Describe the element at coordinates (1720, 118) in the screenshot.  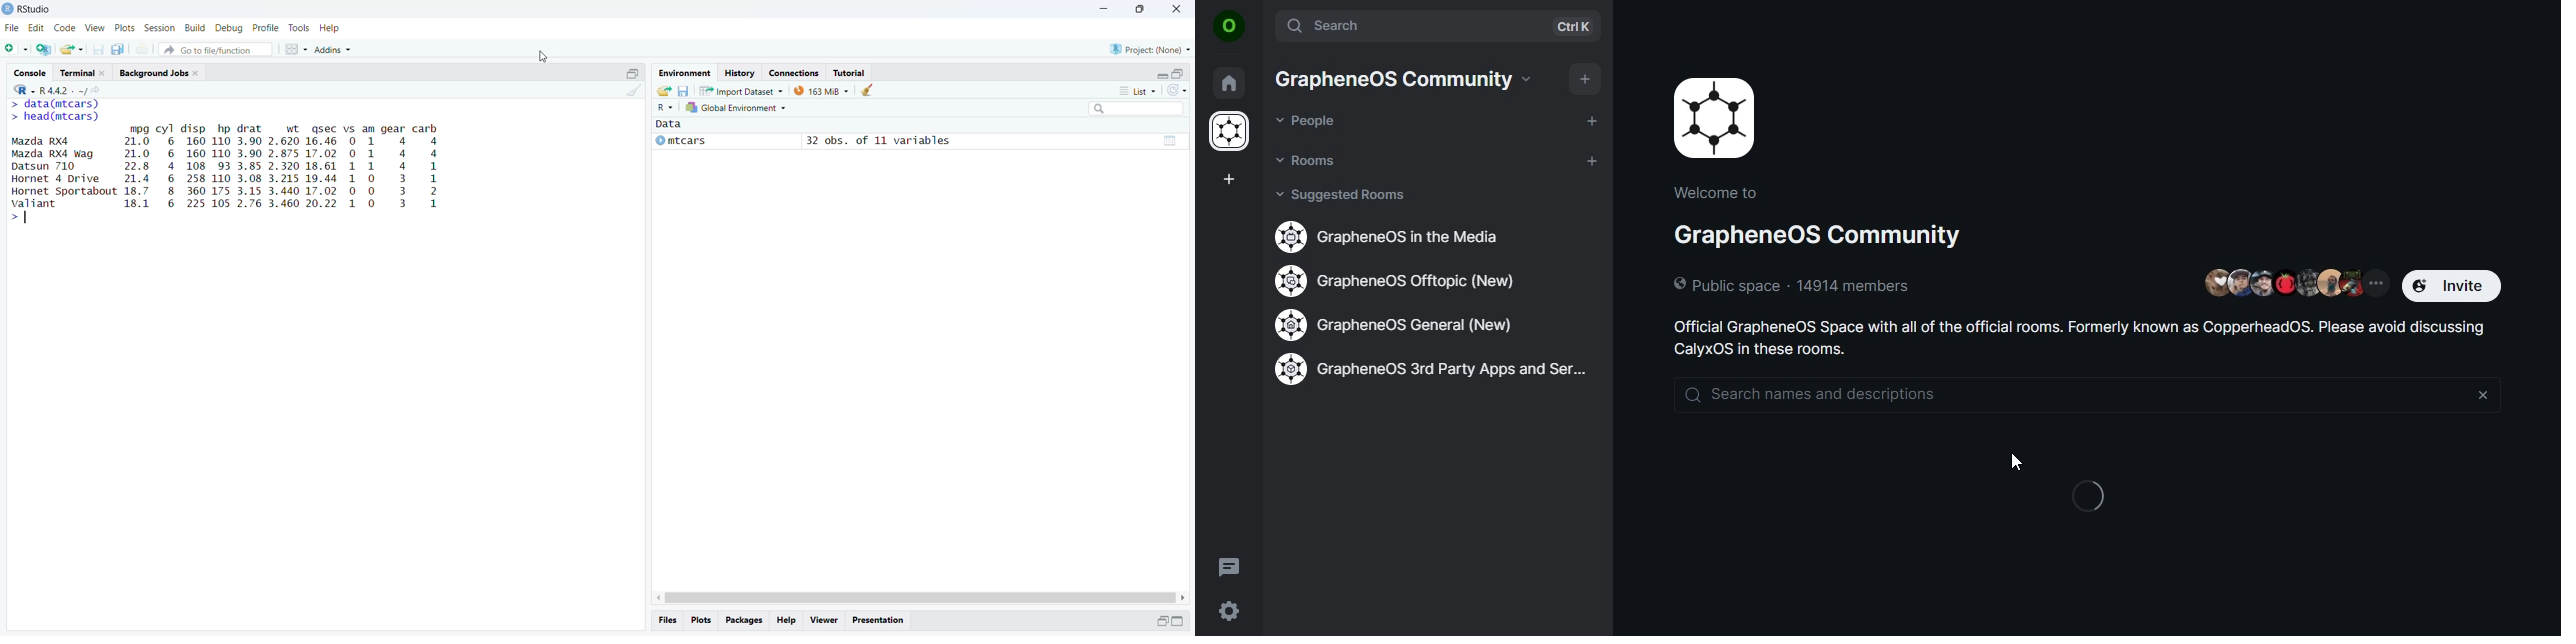
I see `icon` at that location.